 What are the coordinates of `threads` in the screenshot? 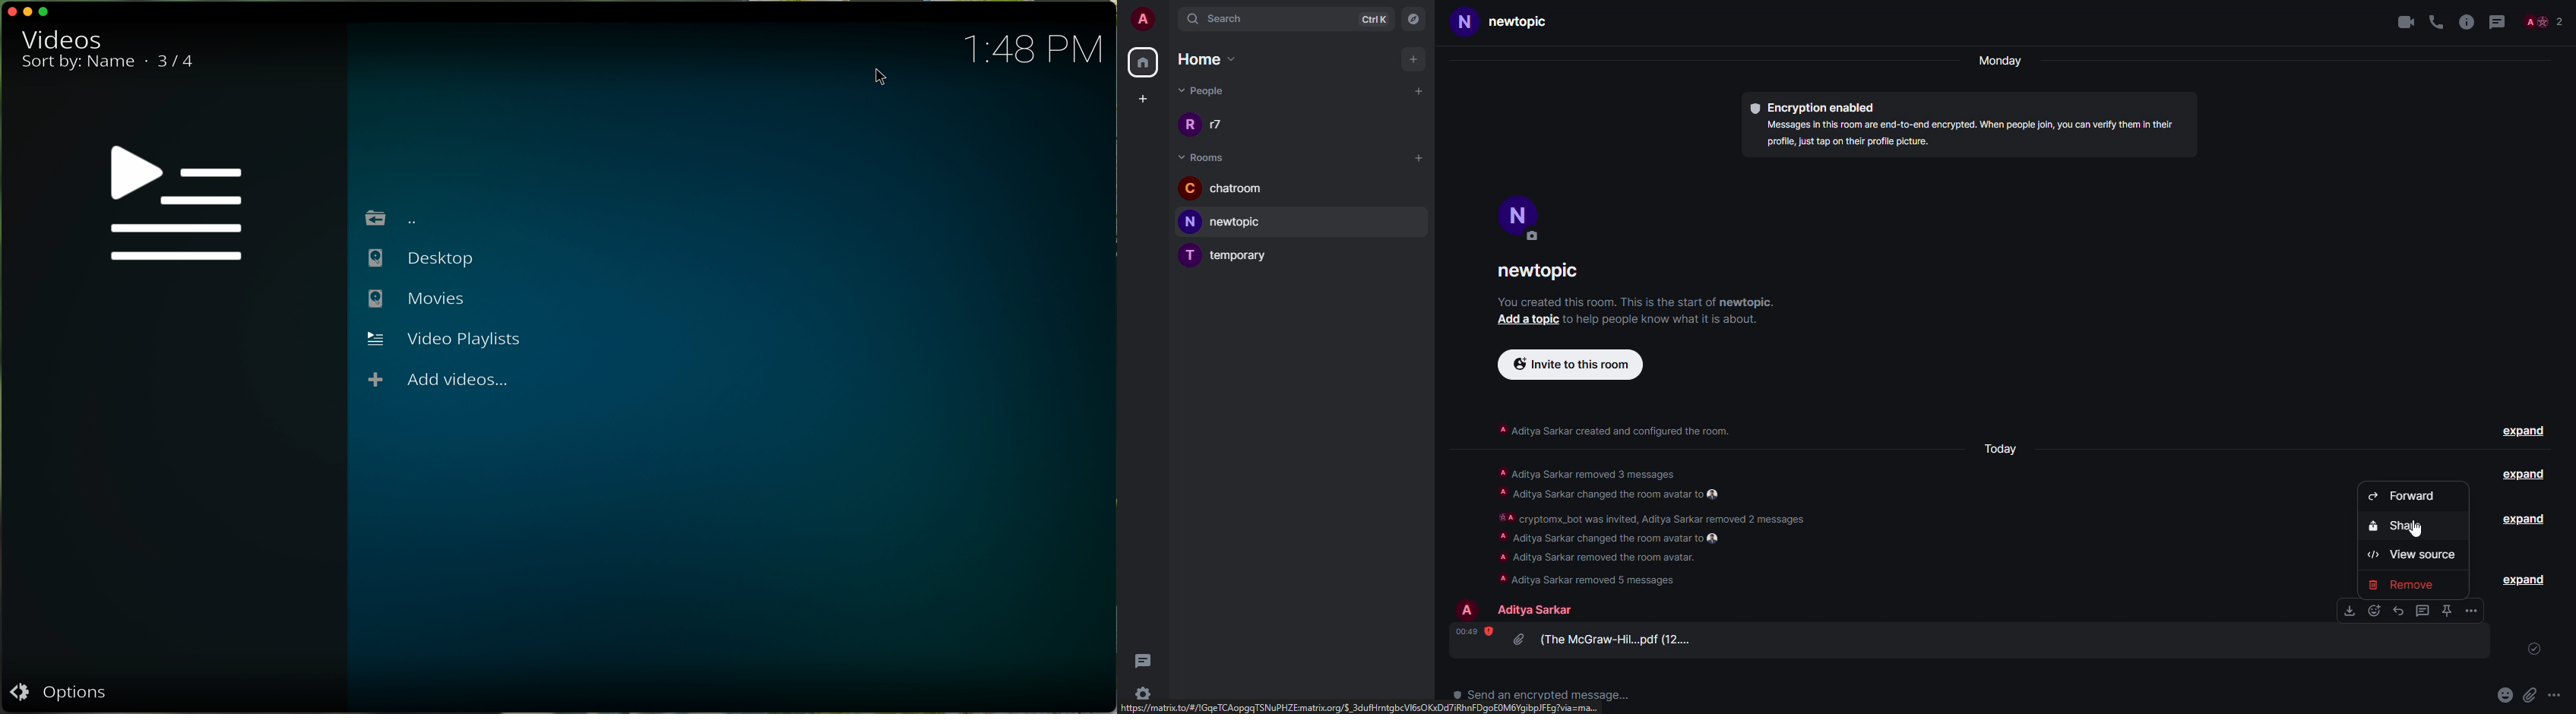 It's located at (1142, 660).